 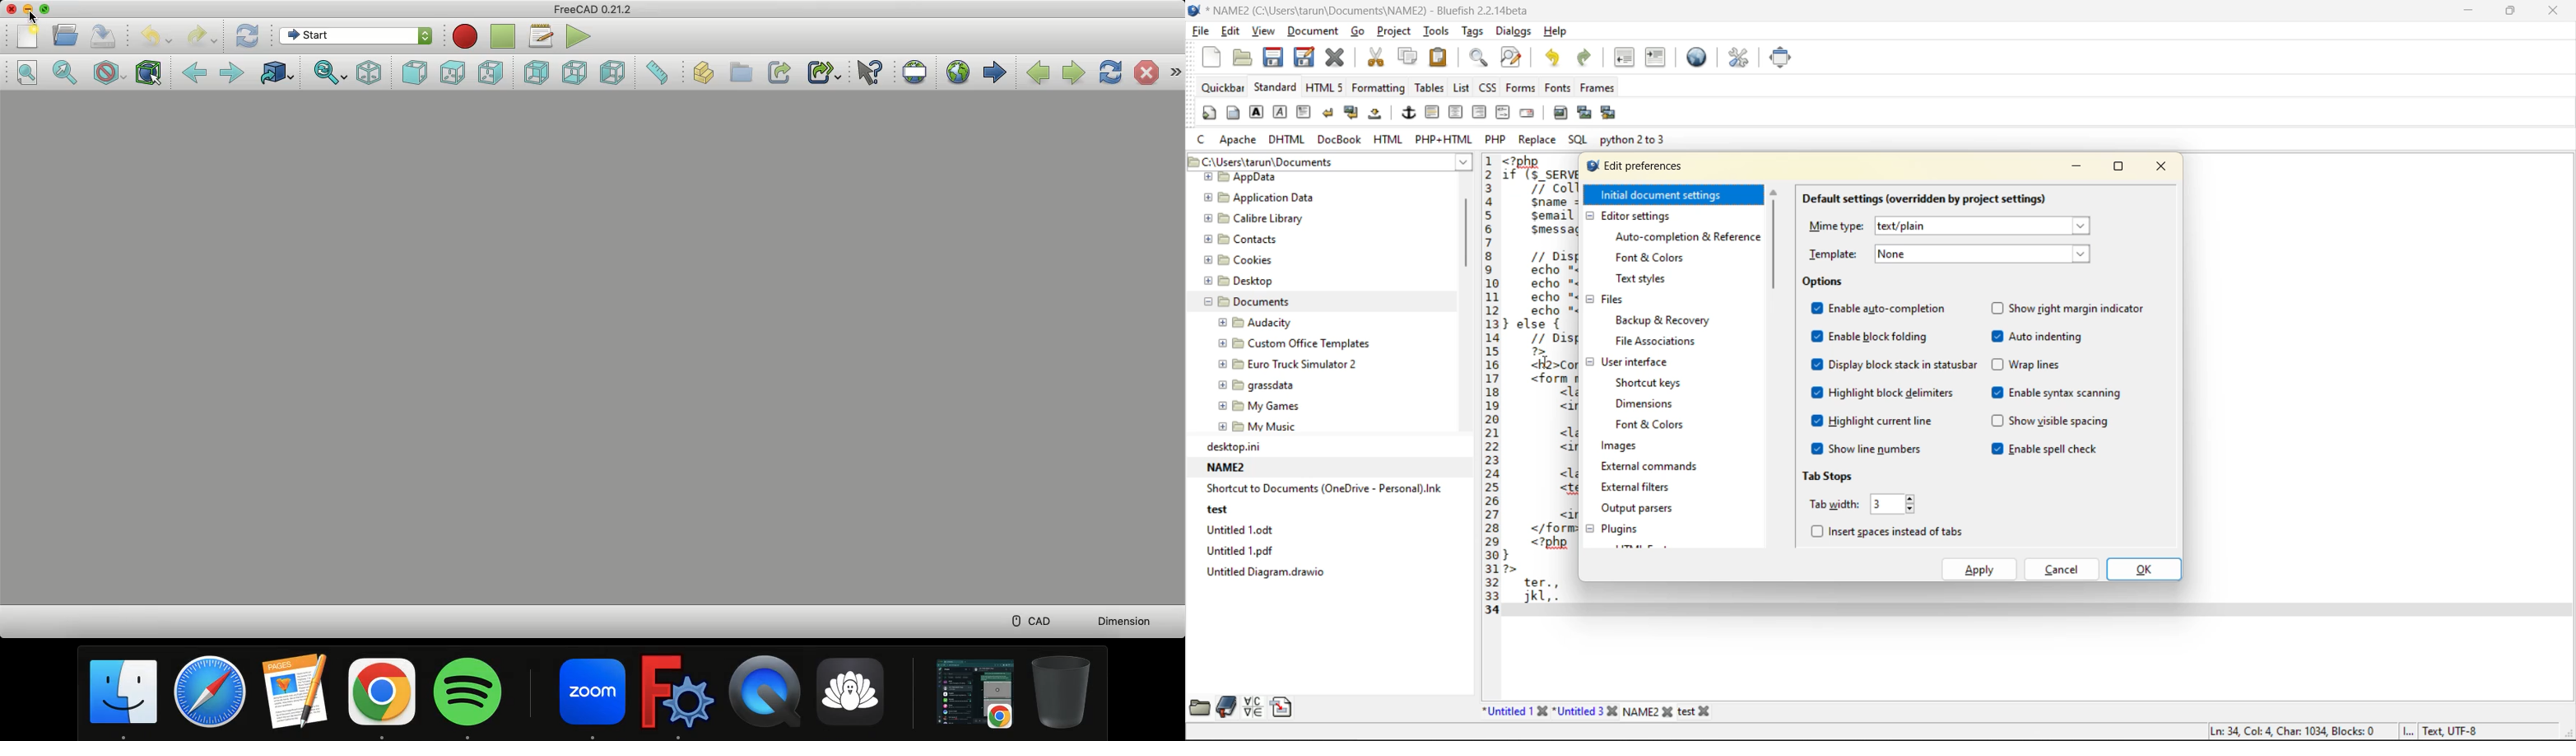 I want to click on edit, so click(x=1226, y=31).